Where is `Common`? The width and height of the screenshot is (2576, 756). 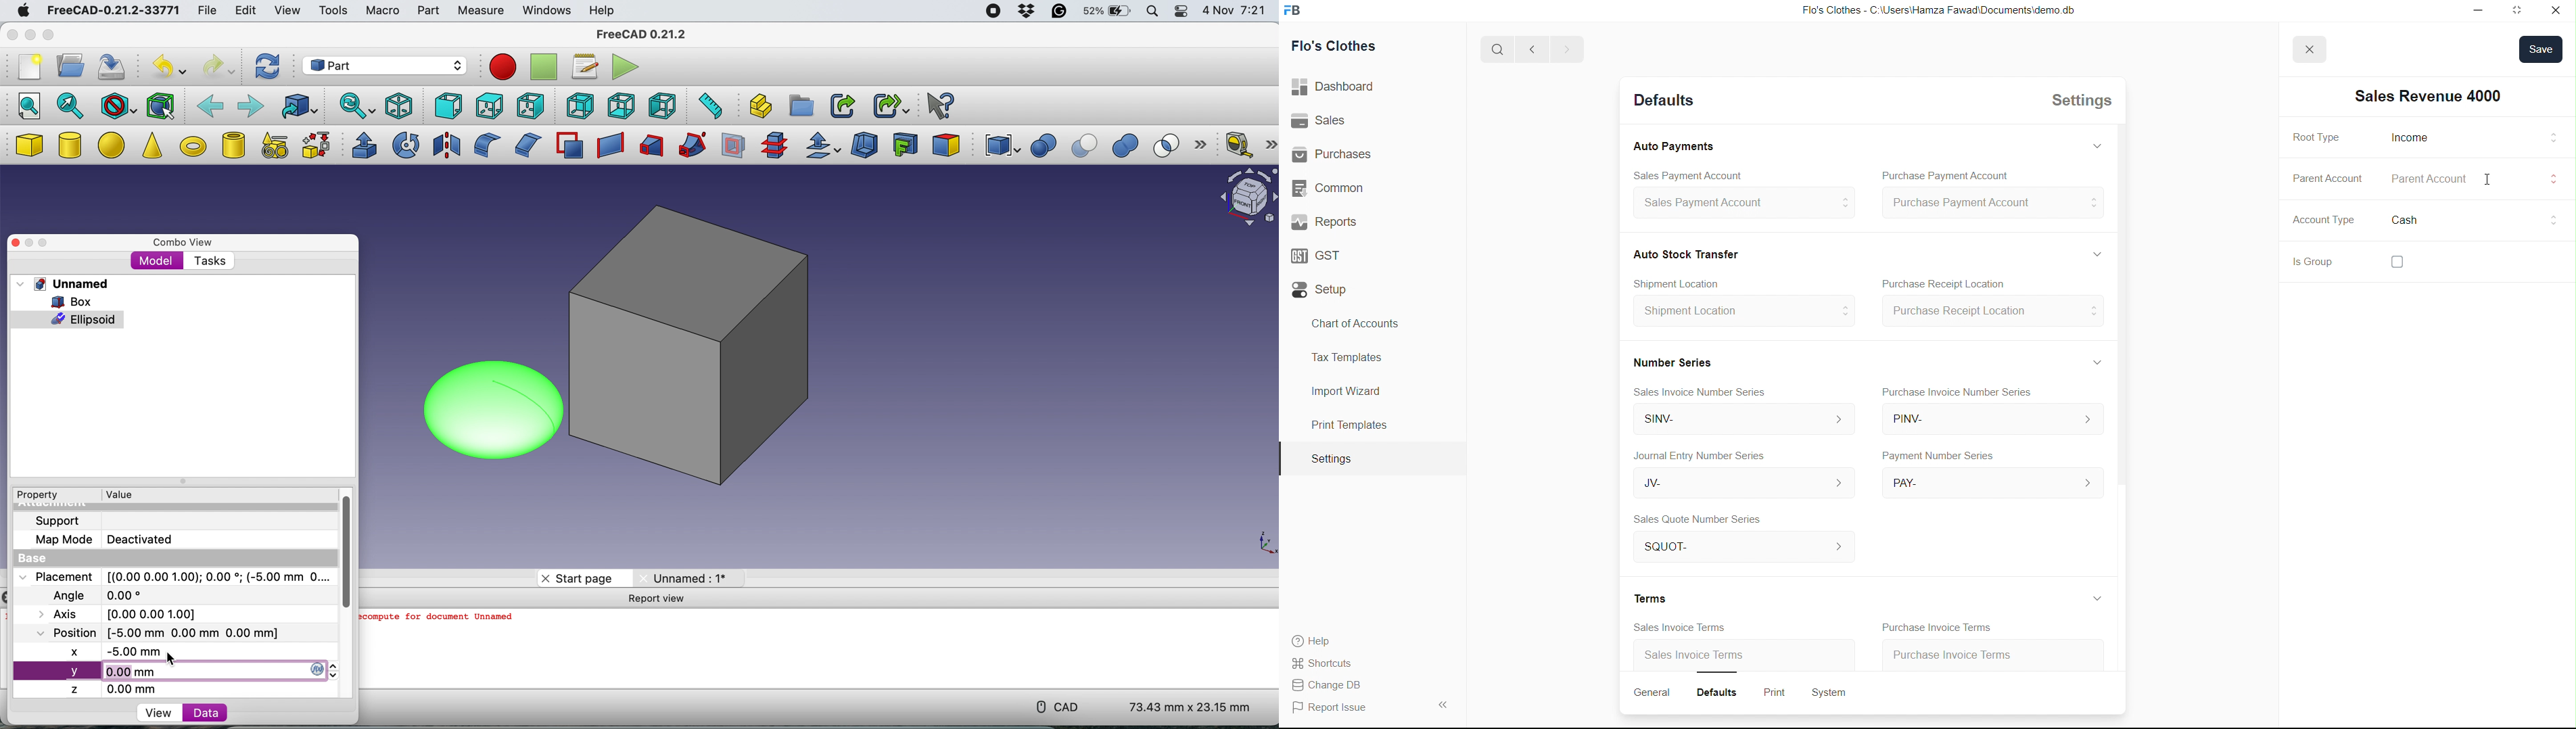 Common is located at coordinates (1331, 187).